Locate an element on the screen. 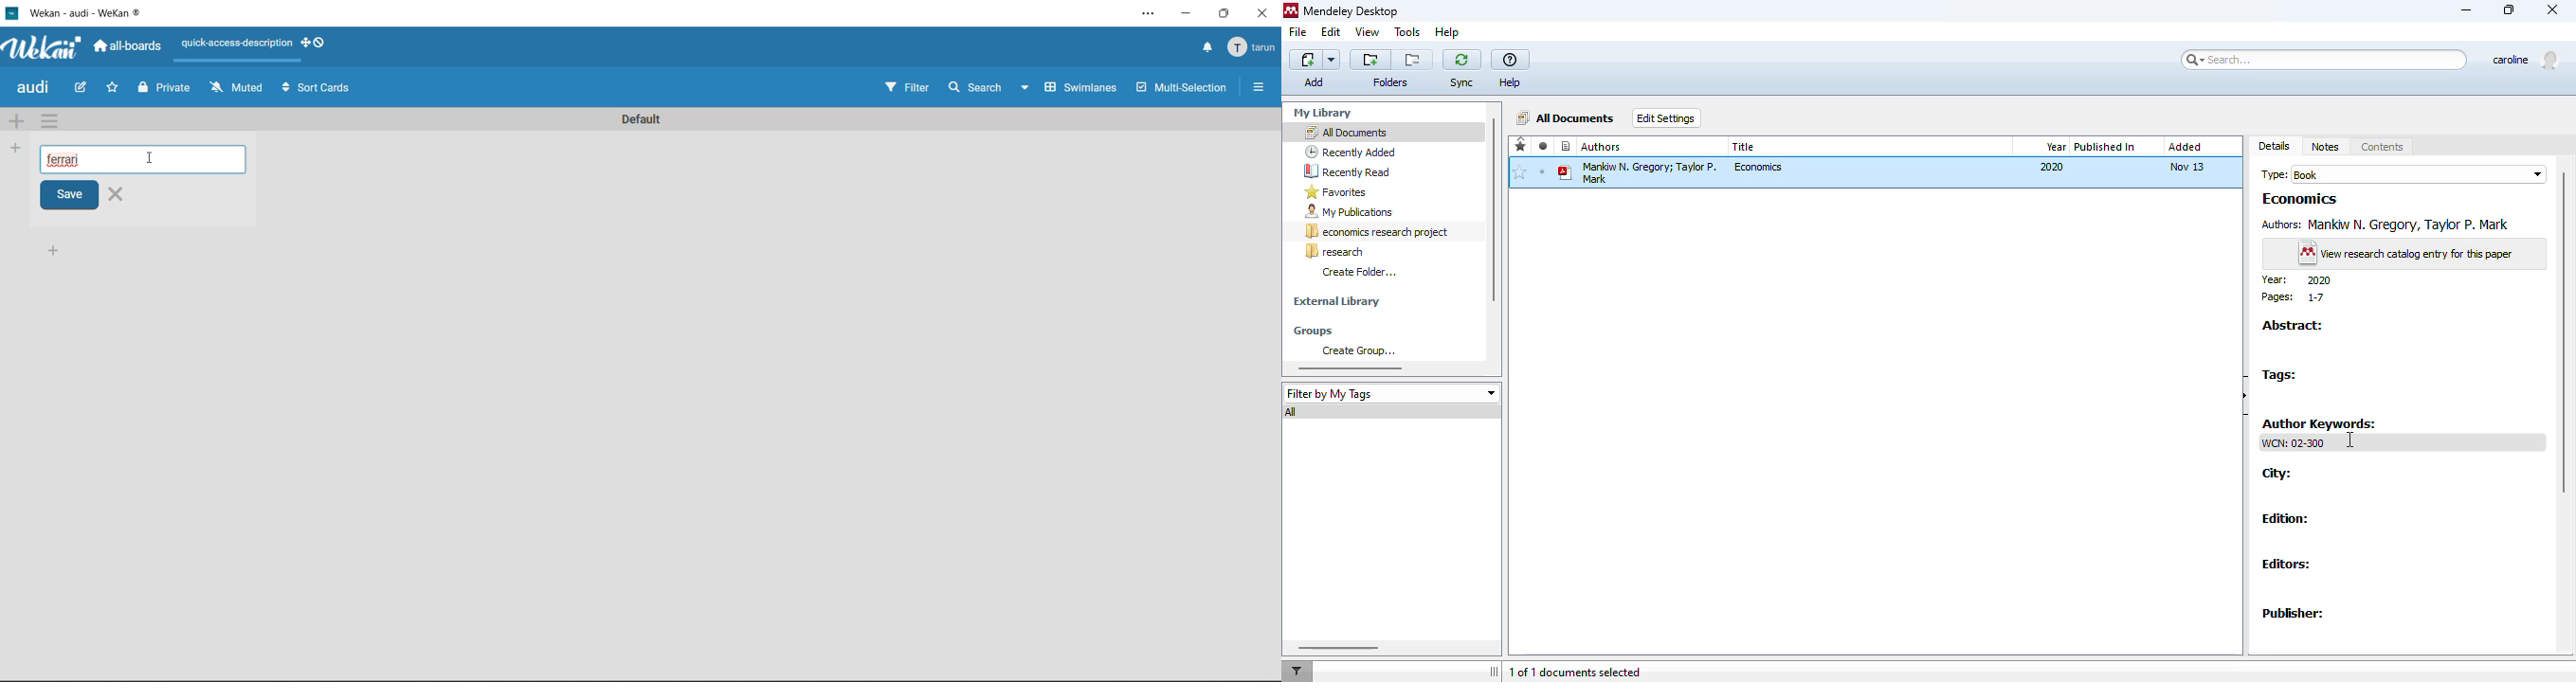 Image resolution: width=2576 pixels, height=700 pixels. unread is located at coordinates (1543, 171).